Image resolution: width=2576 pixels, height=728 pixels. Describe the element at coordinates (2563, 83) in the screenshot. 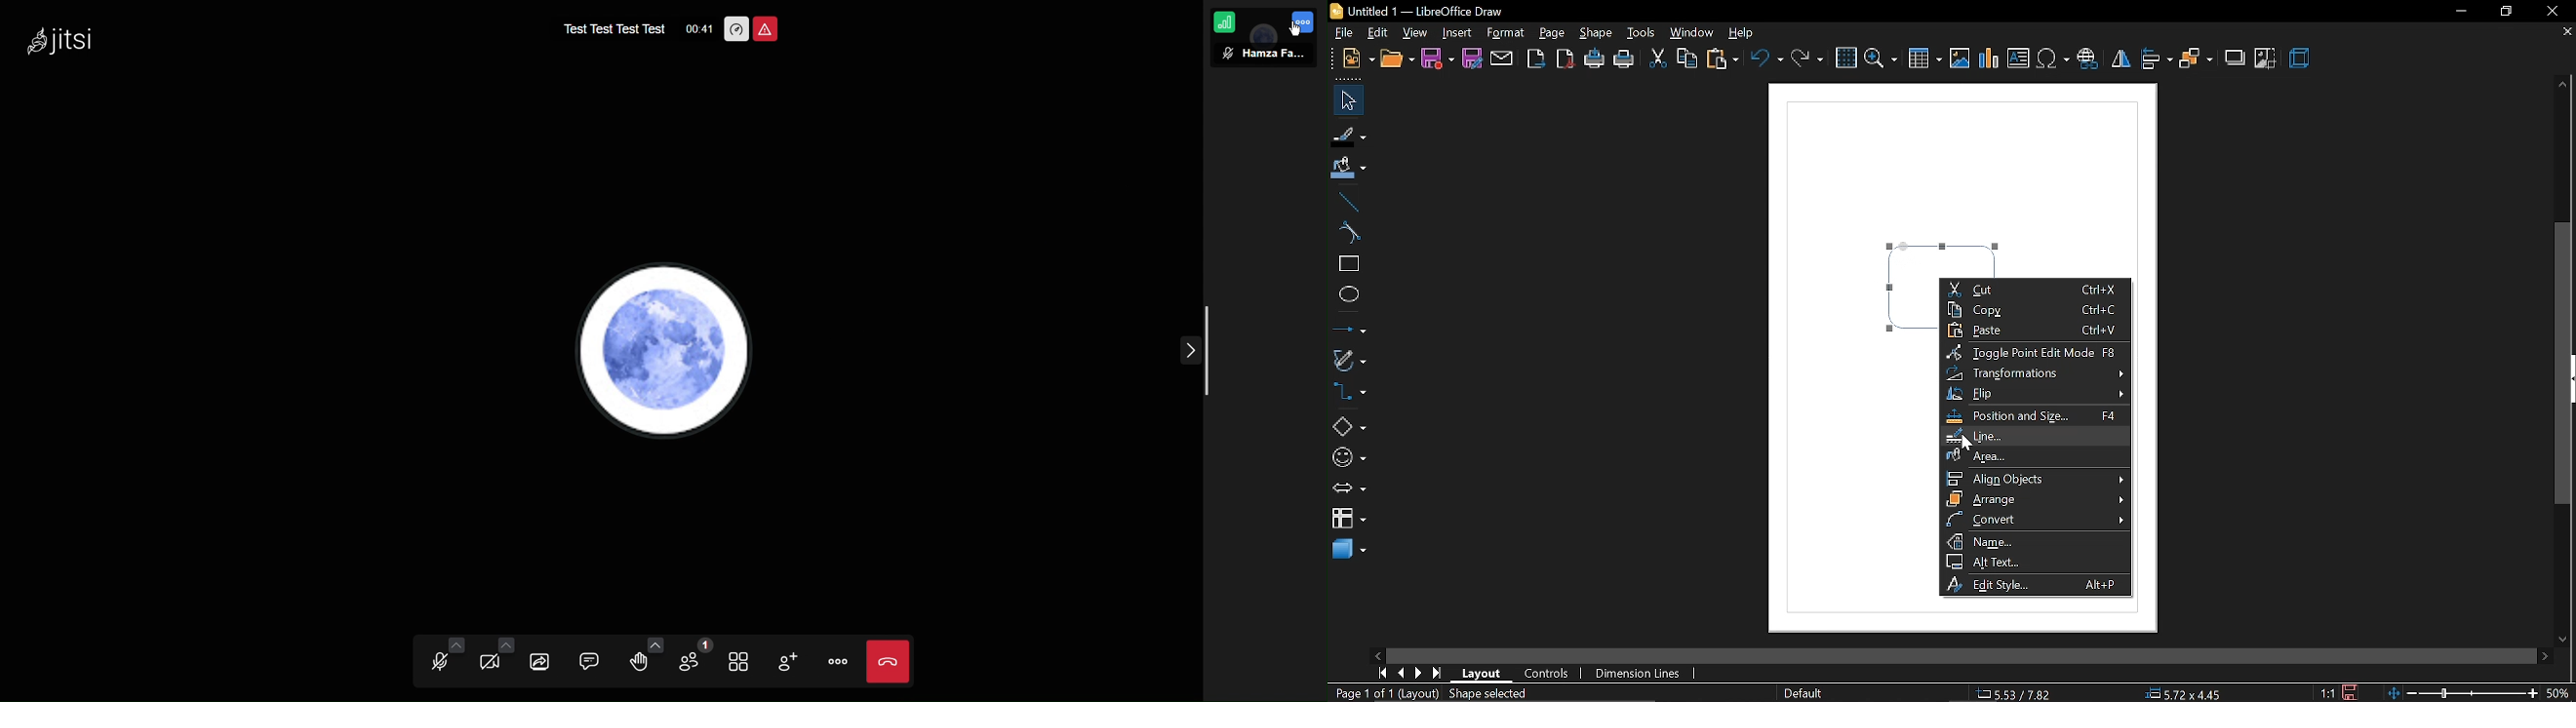

I see `Move up` at that location.